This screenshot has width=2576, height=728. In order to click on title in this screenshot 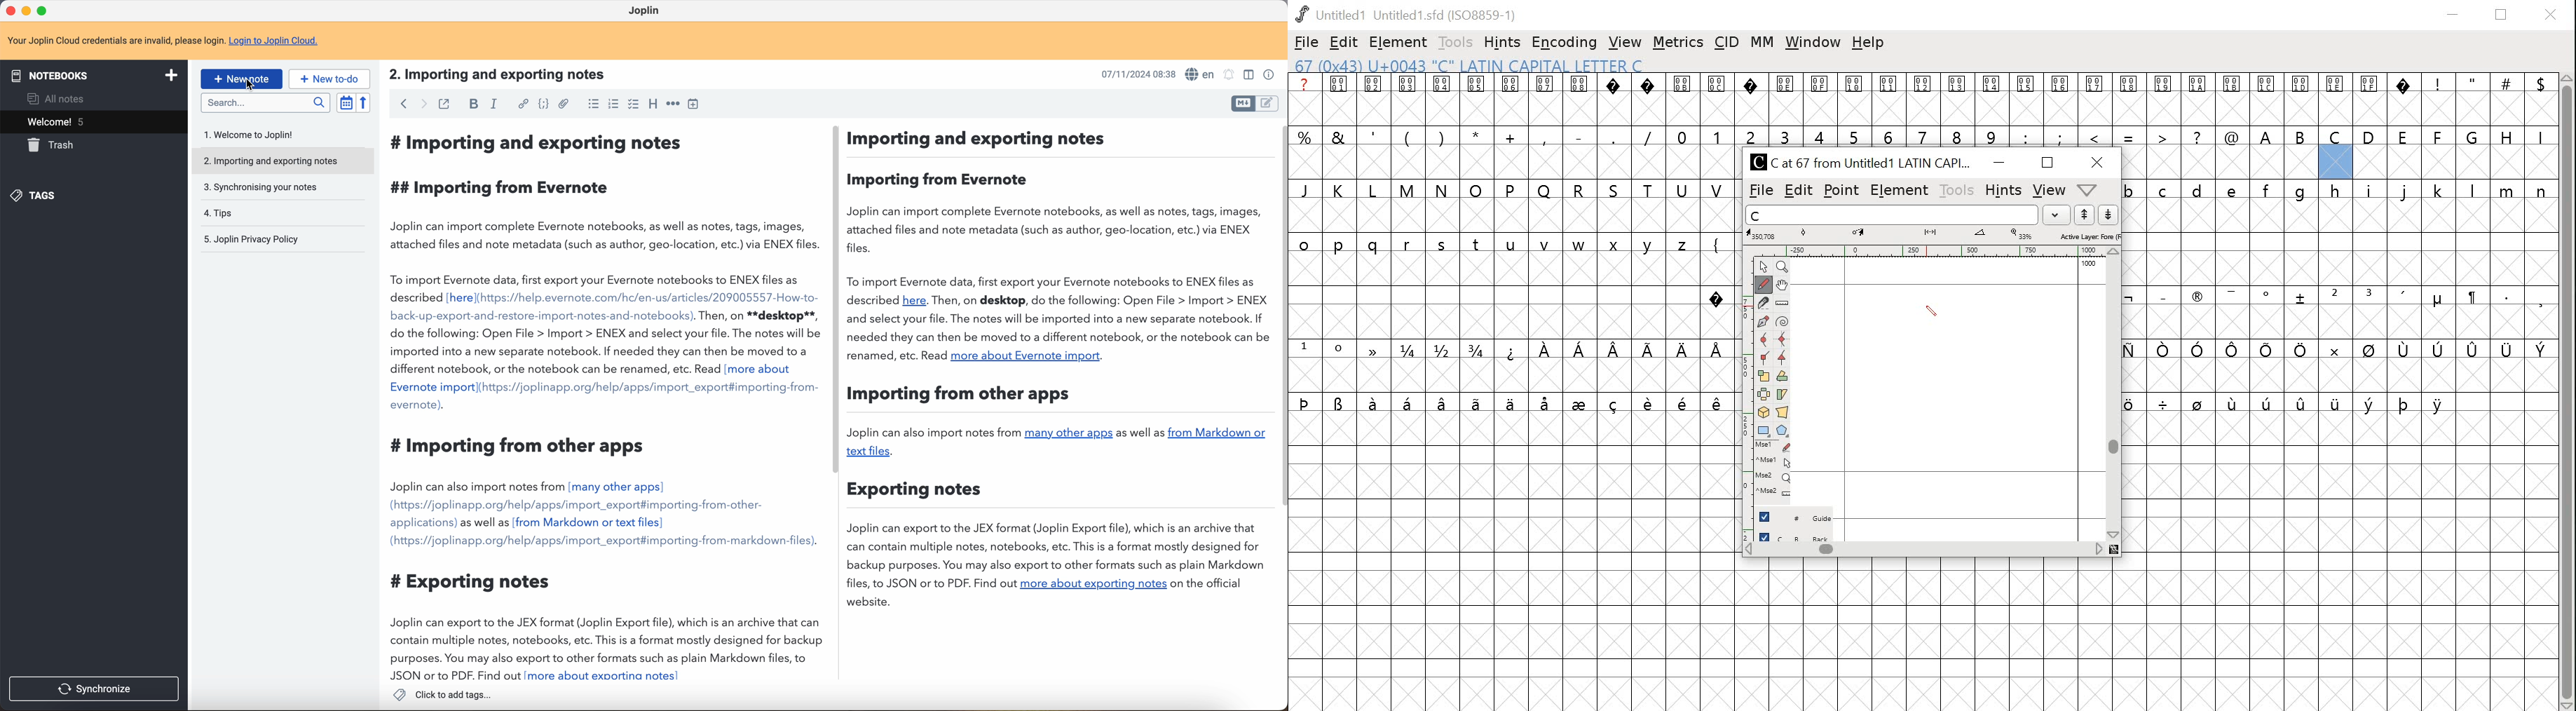, I will do `click(499, 74)`.